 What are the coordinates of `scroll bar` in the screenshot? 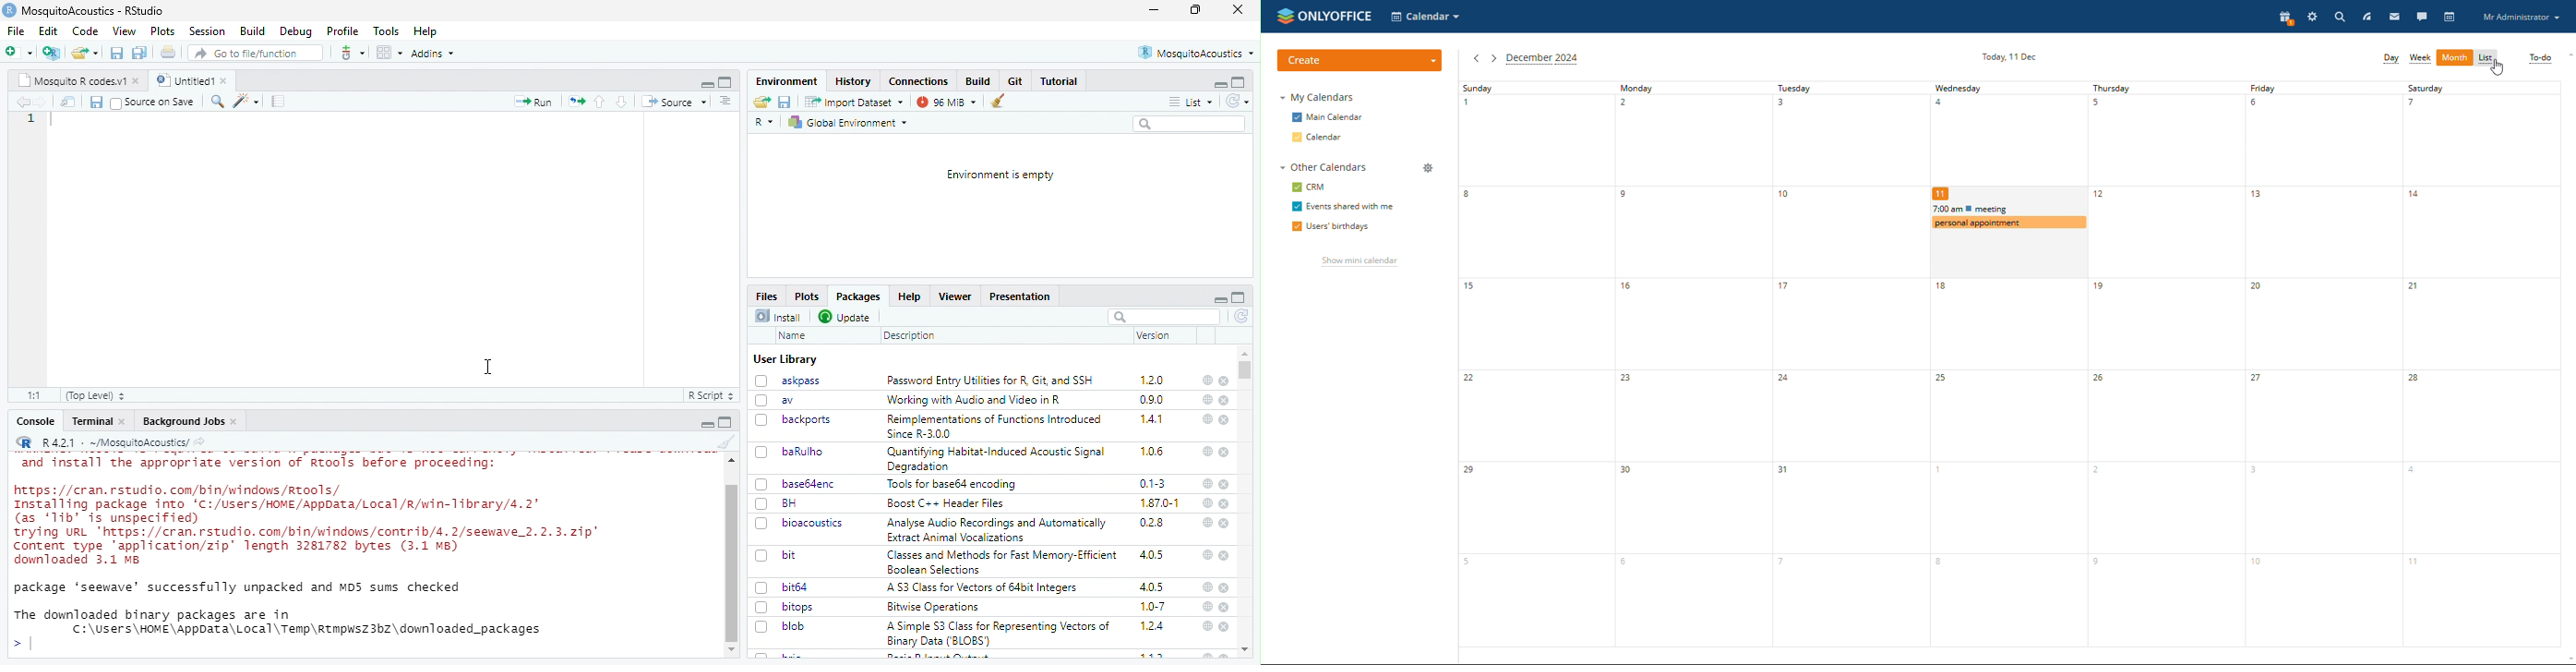 It's located at (1244, 370).